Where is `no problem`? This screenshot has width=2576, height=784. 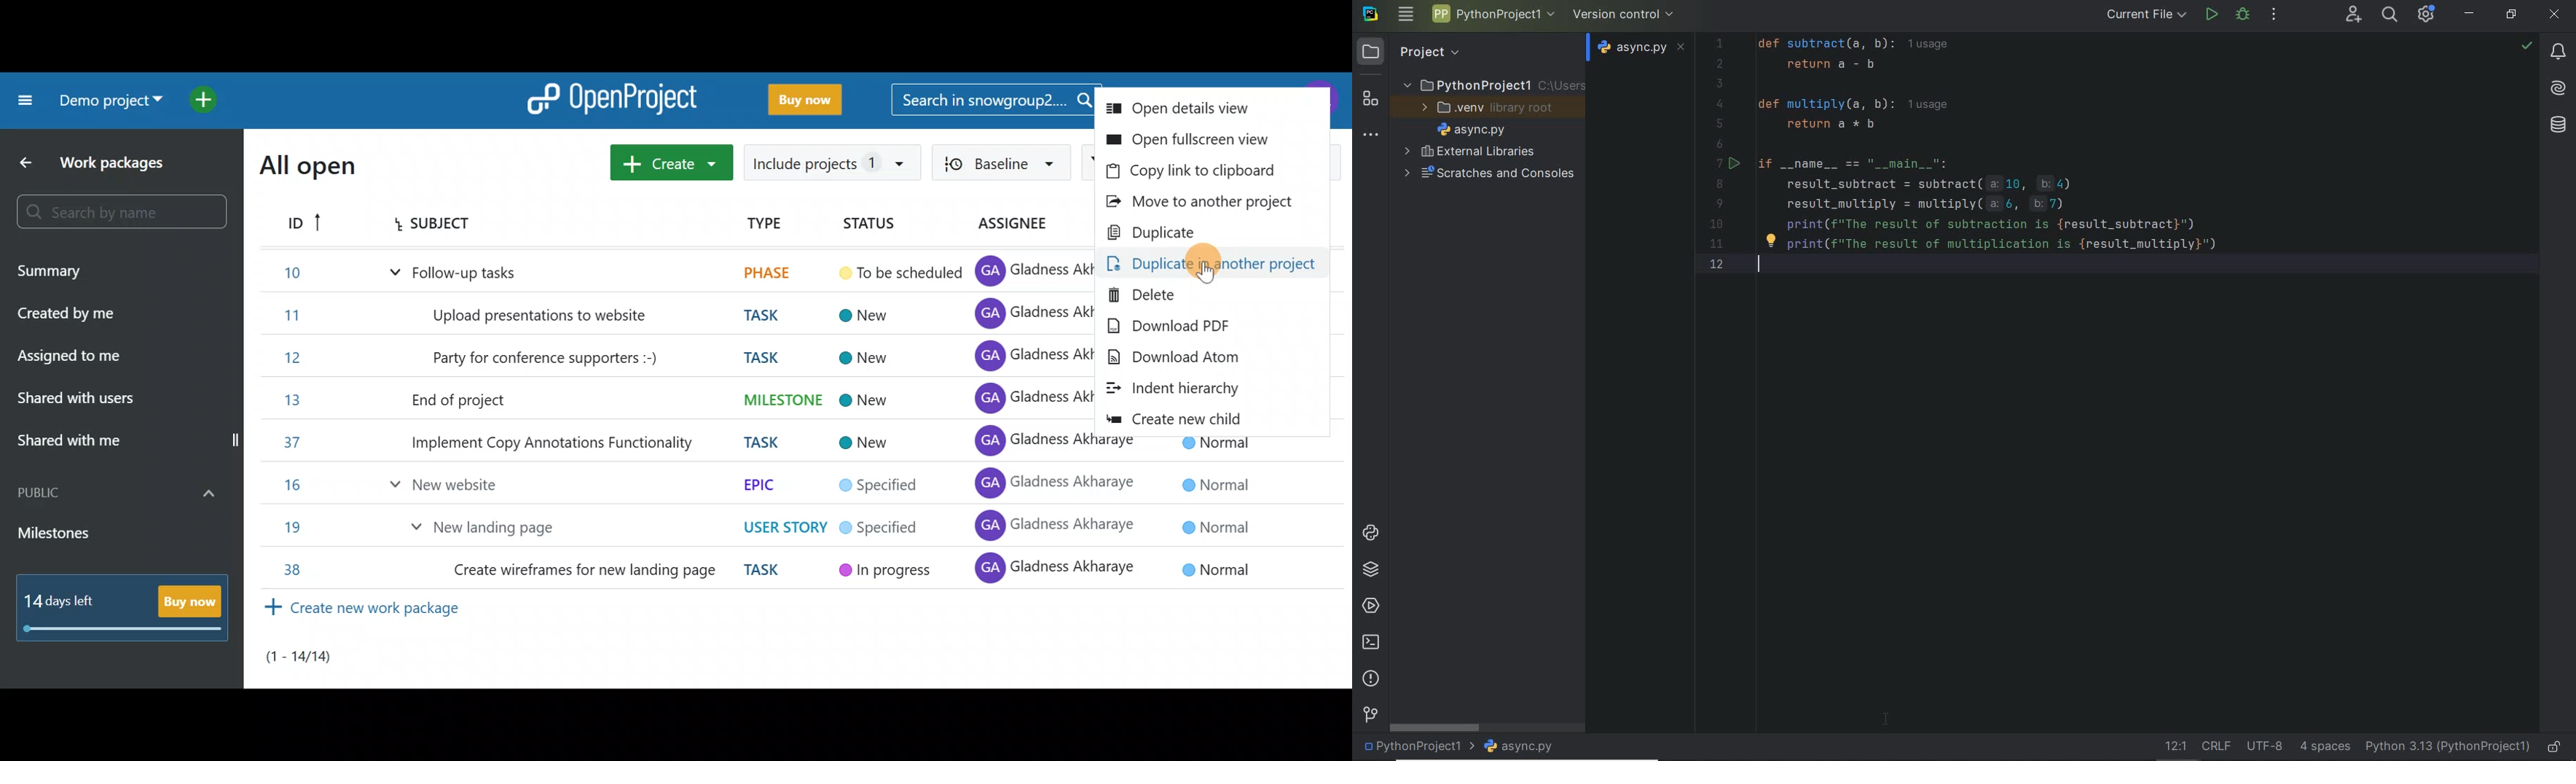 no problem is located at coordinates (2526, 45).